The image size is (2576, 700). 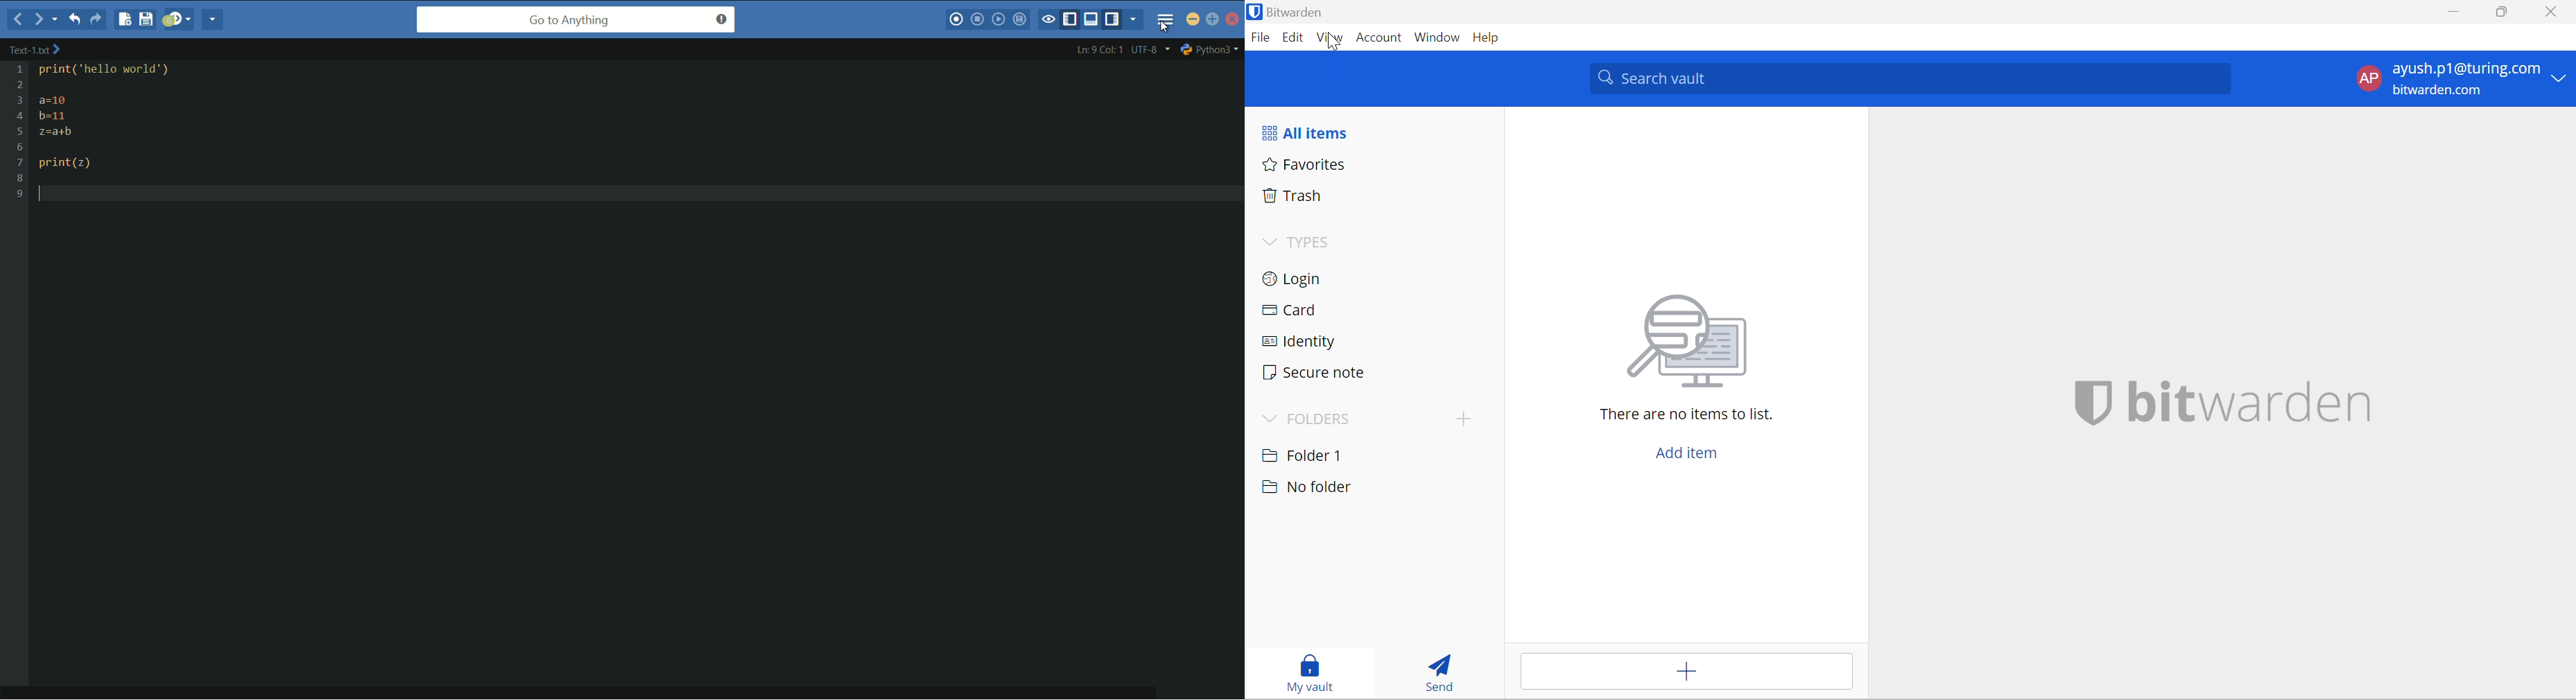 I want to click on show/hide left pane, so click(x=1072, y=19).